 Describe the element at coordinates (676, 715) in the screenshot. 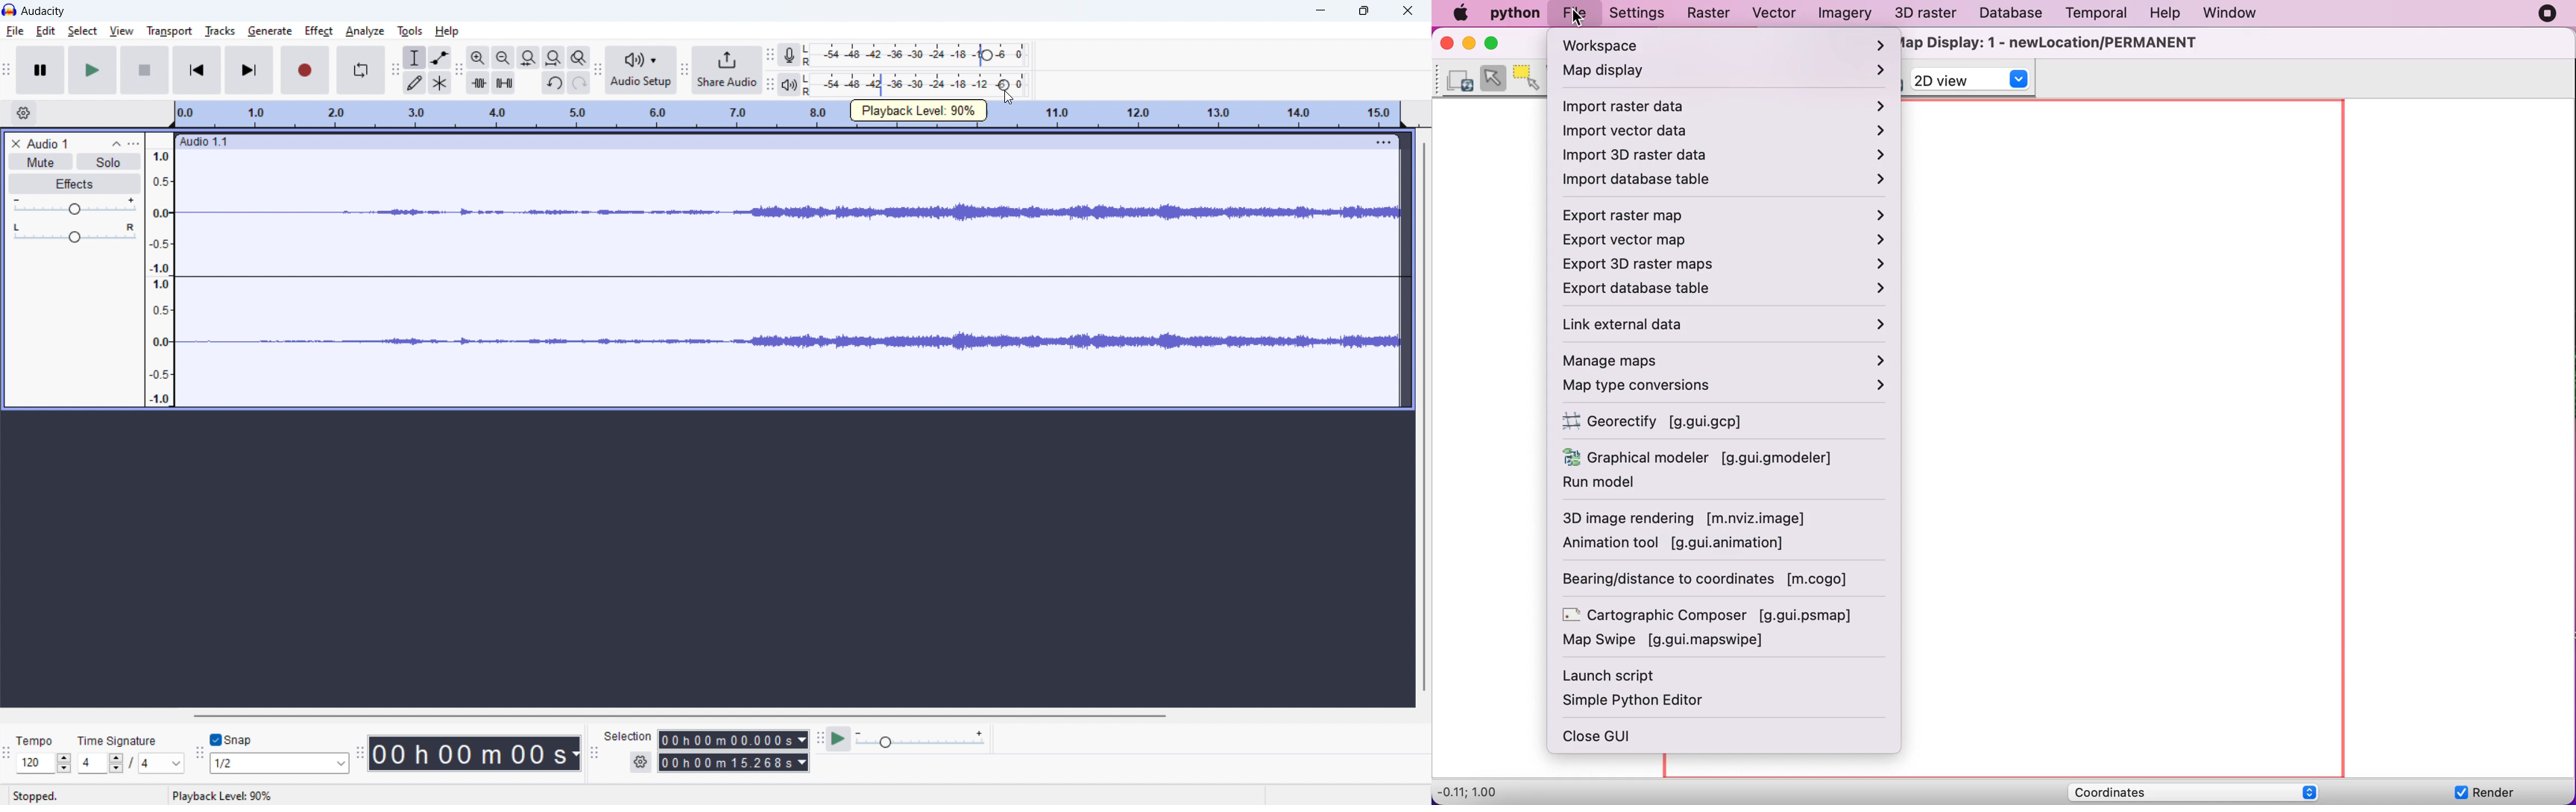

I see `horizontal scrollbar` at that location.